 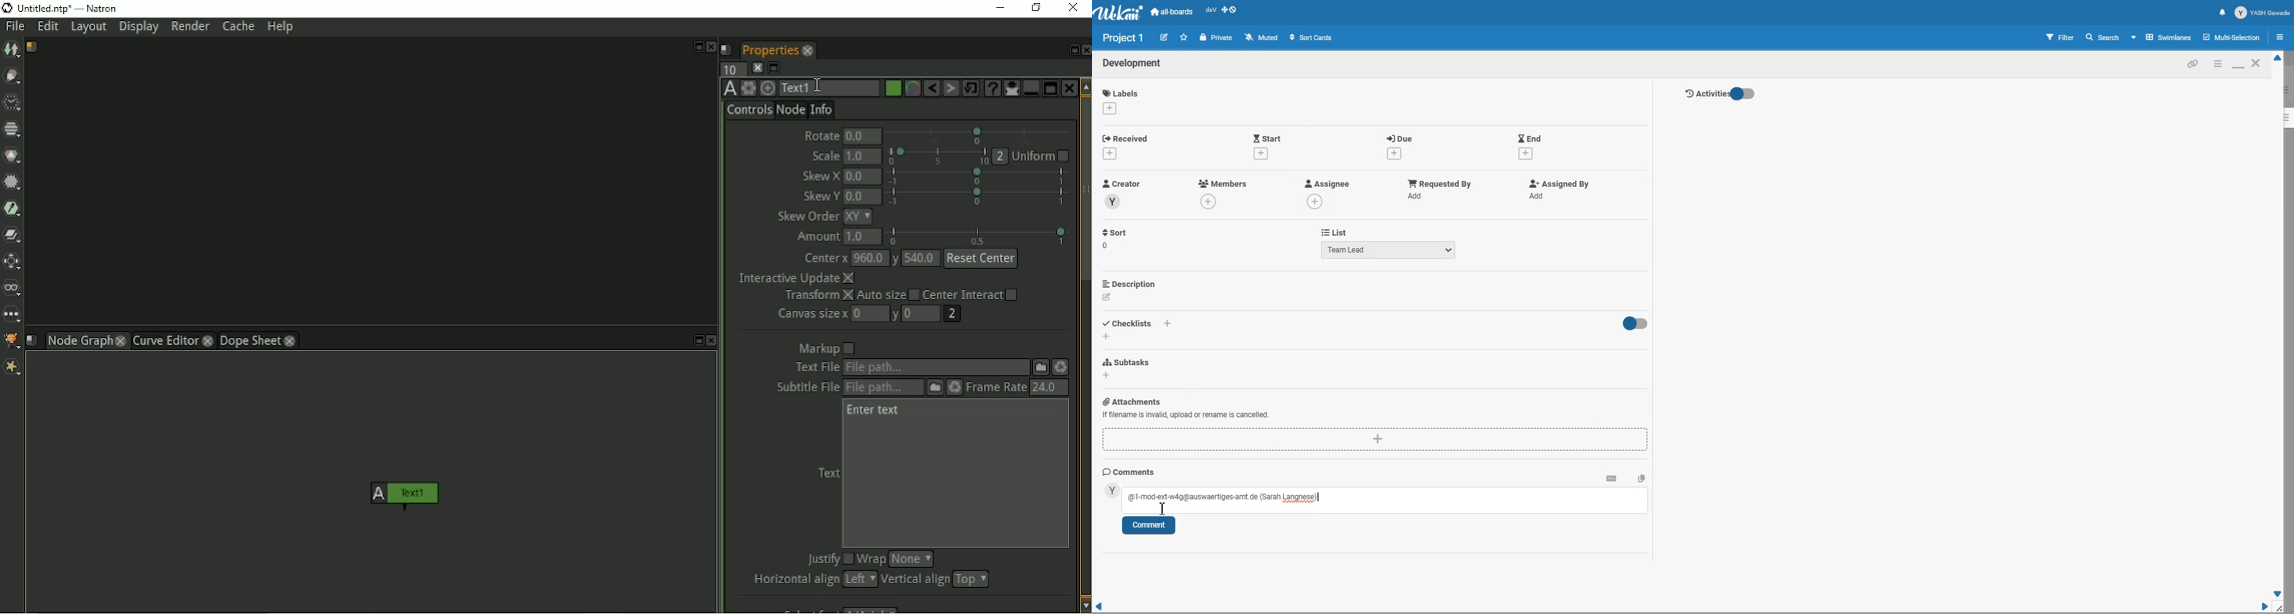 I want to click on Toggle, so click(x=1634, y=324).